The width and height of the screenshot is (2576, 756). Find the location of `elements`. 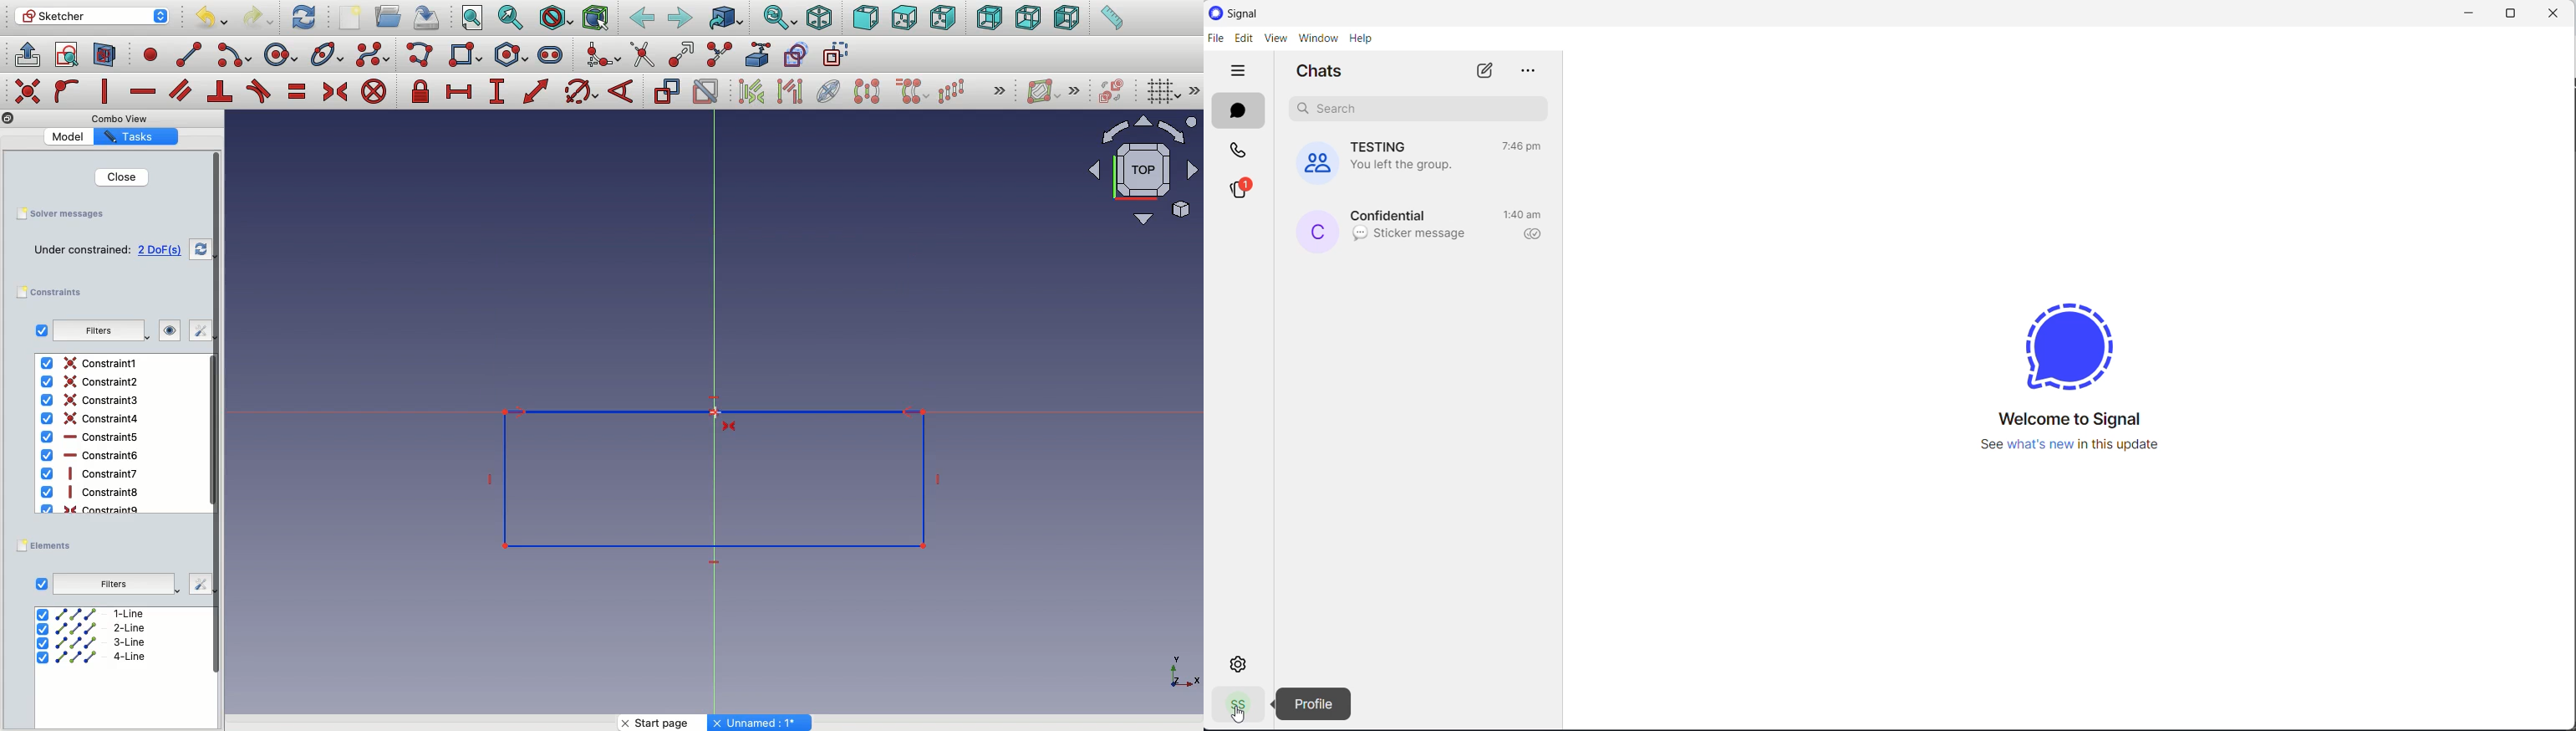

elements is located at coordinates (47, 546).